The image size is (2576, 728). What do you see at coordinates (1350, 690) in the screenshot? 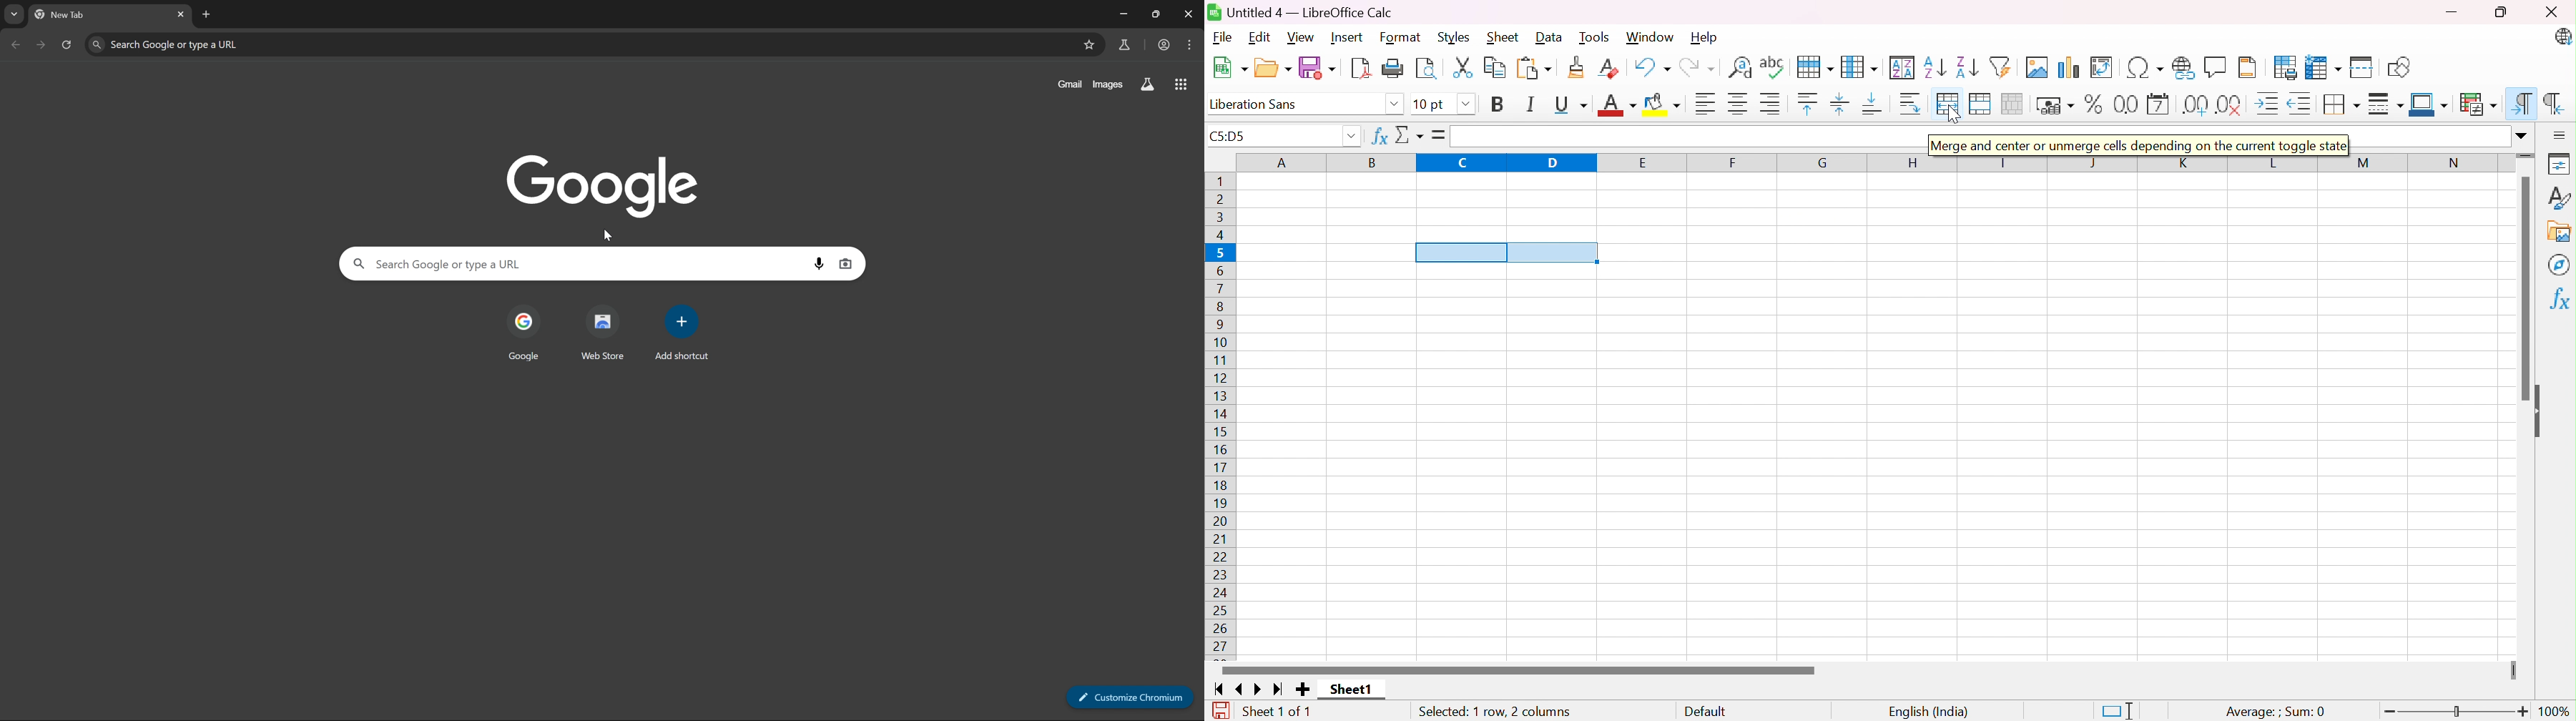
I see `Sheet1` at bounding box center [1350, 690].